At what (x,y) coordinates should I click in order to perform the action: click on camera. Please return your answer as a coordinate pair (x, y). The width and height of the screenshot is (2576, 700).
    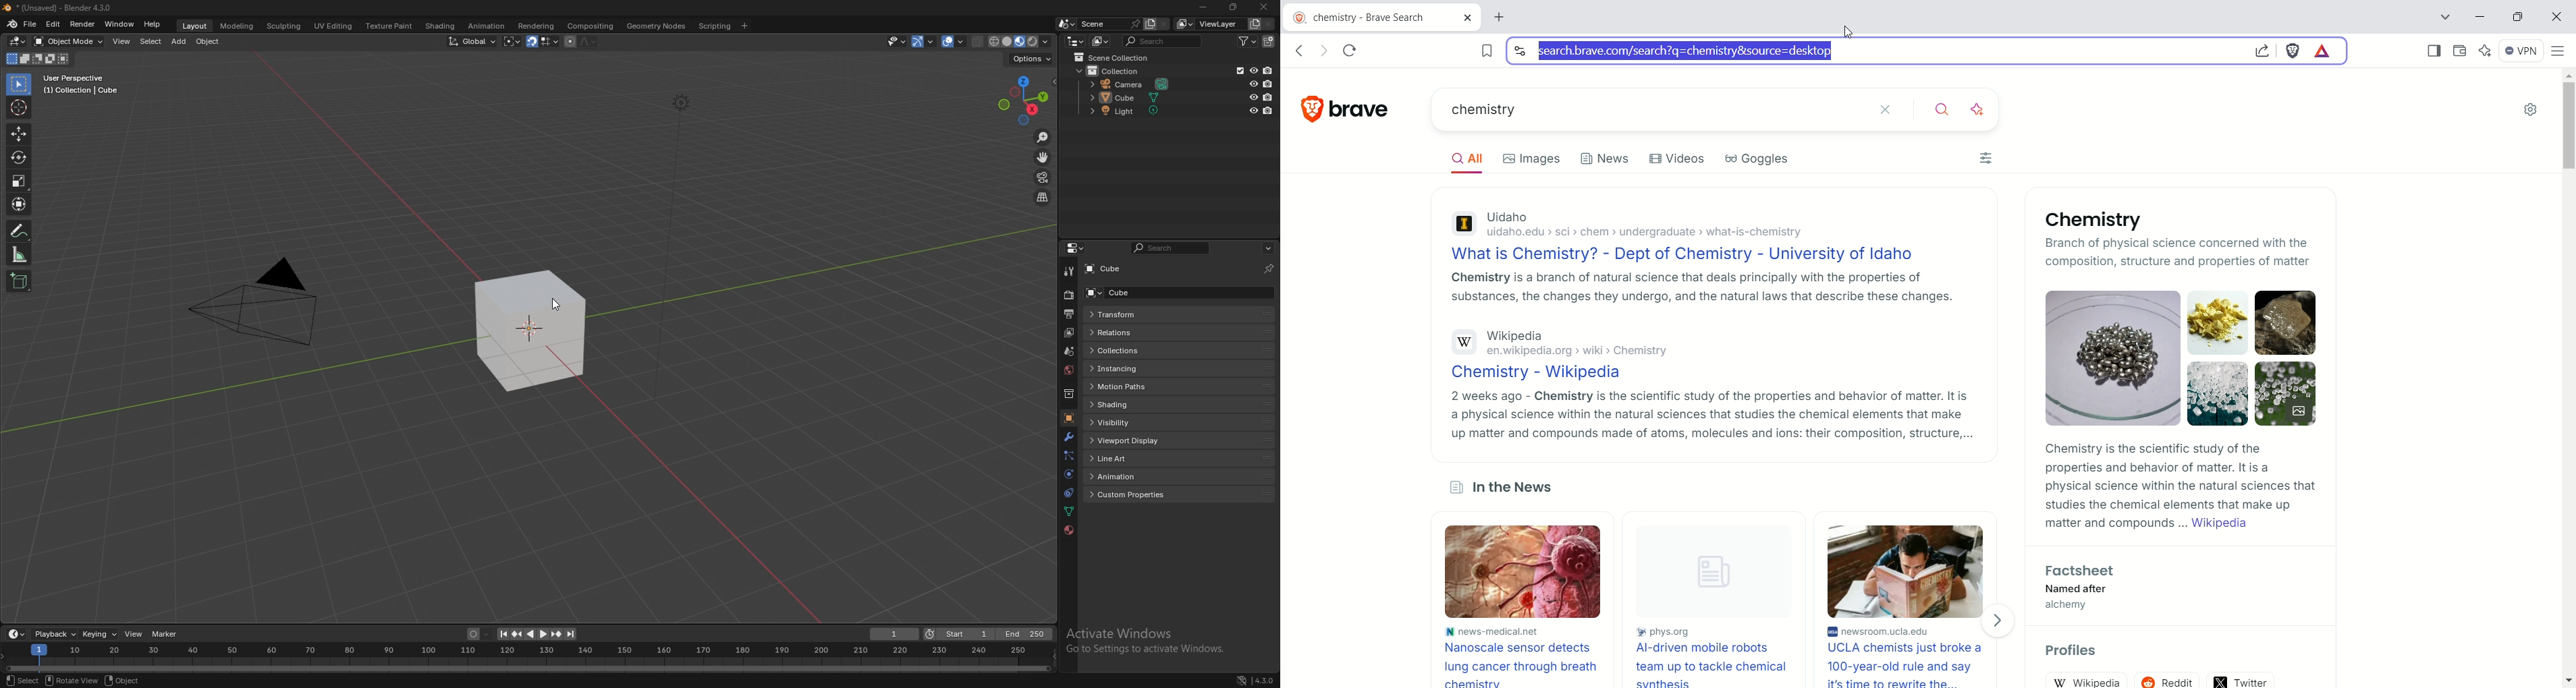
    Looking at the image, I should click on (1132, 85).